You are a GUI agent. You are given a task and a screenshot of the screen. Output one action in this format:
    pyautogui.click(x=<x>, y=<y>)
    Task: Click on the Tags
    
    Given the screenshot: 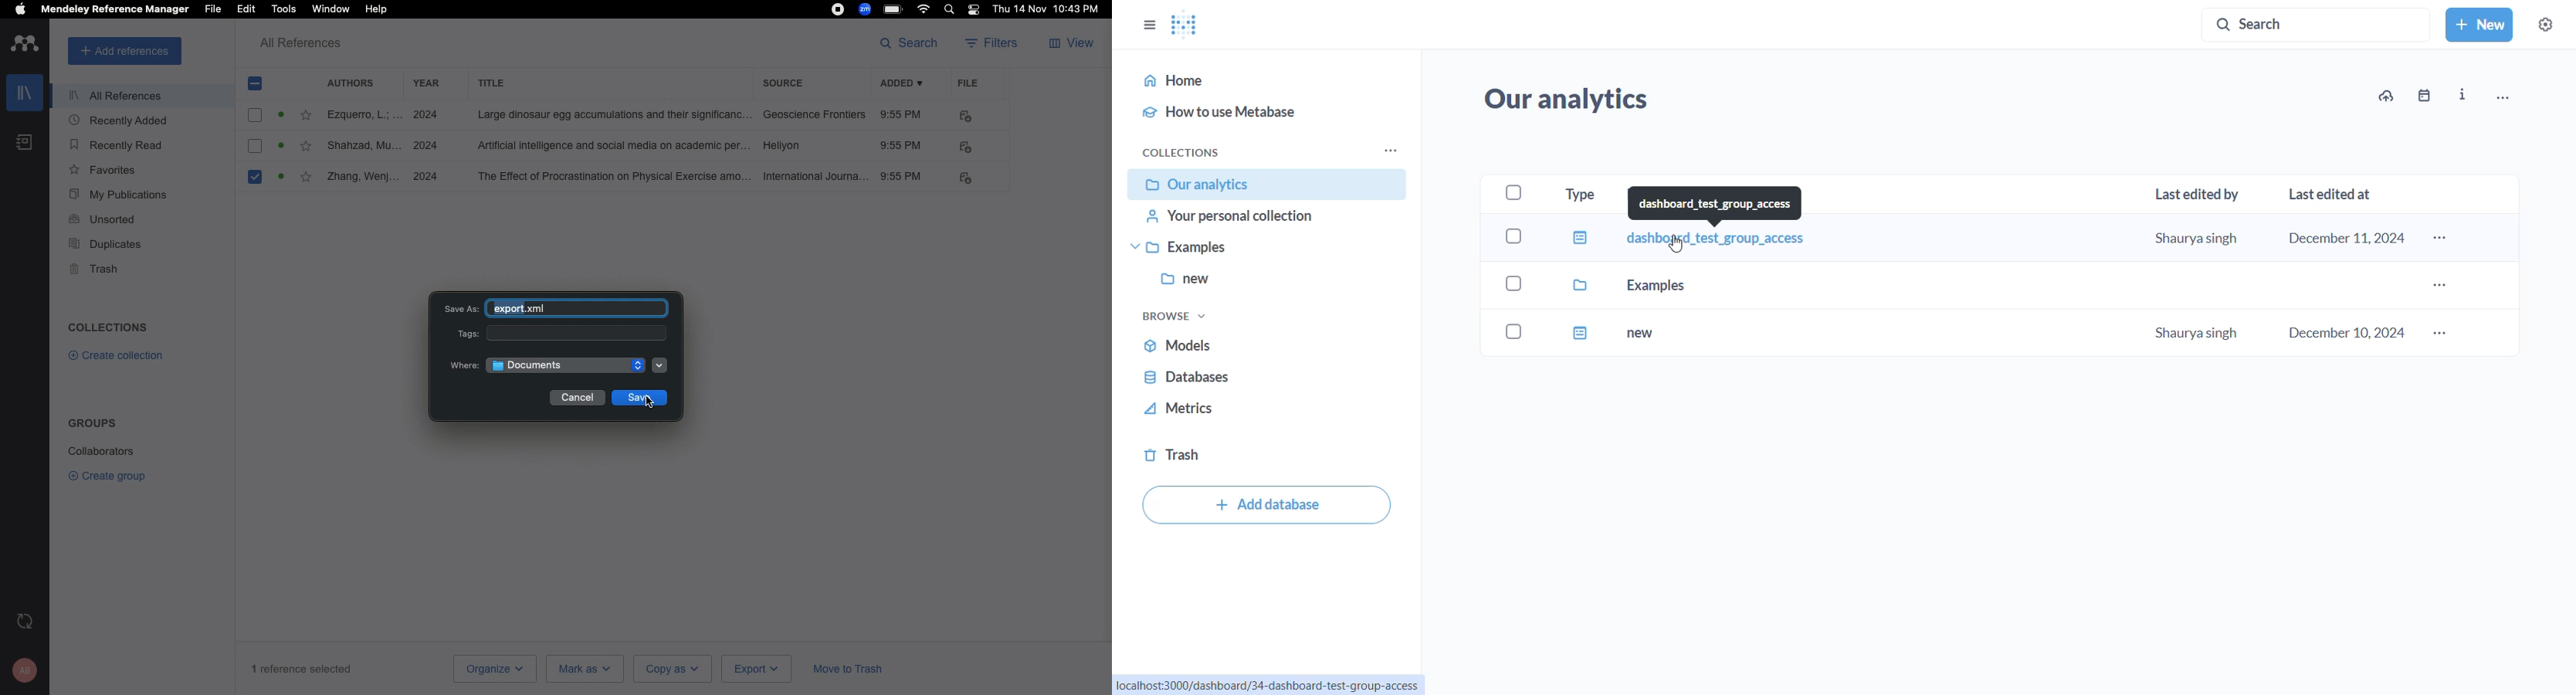 What is the action you would take?
    pyautogui.click(x=466, y=335)
    